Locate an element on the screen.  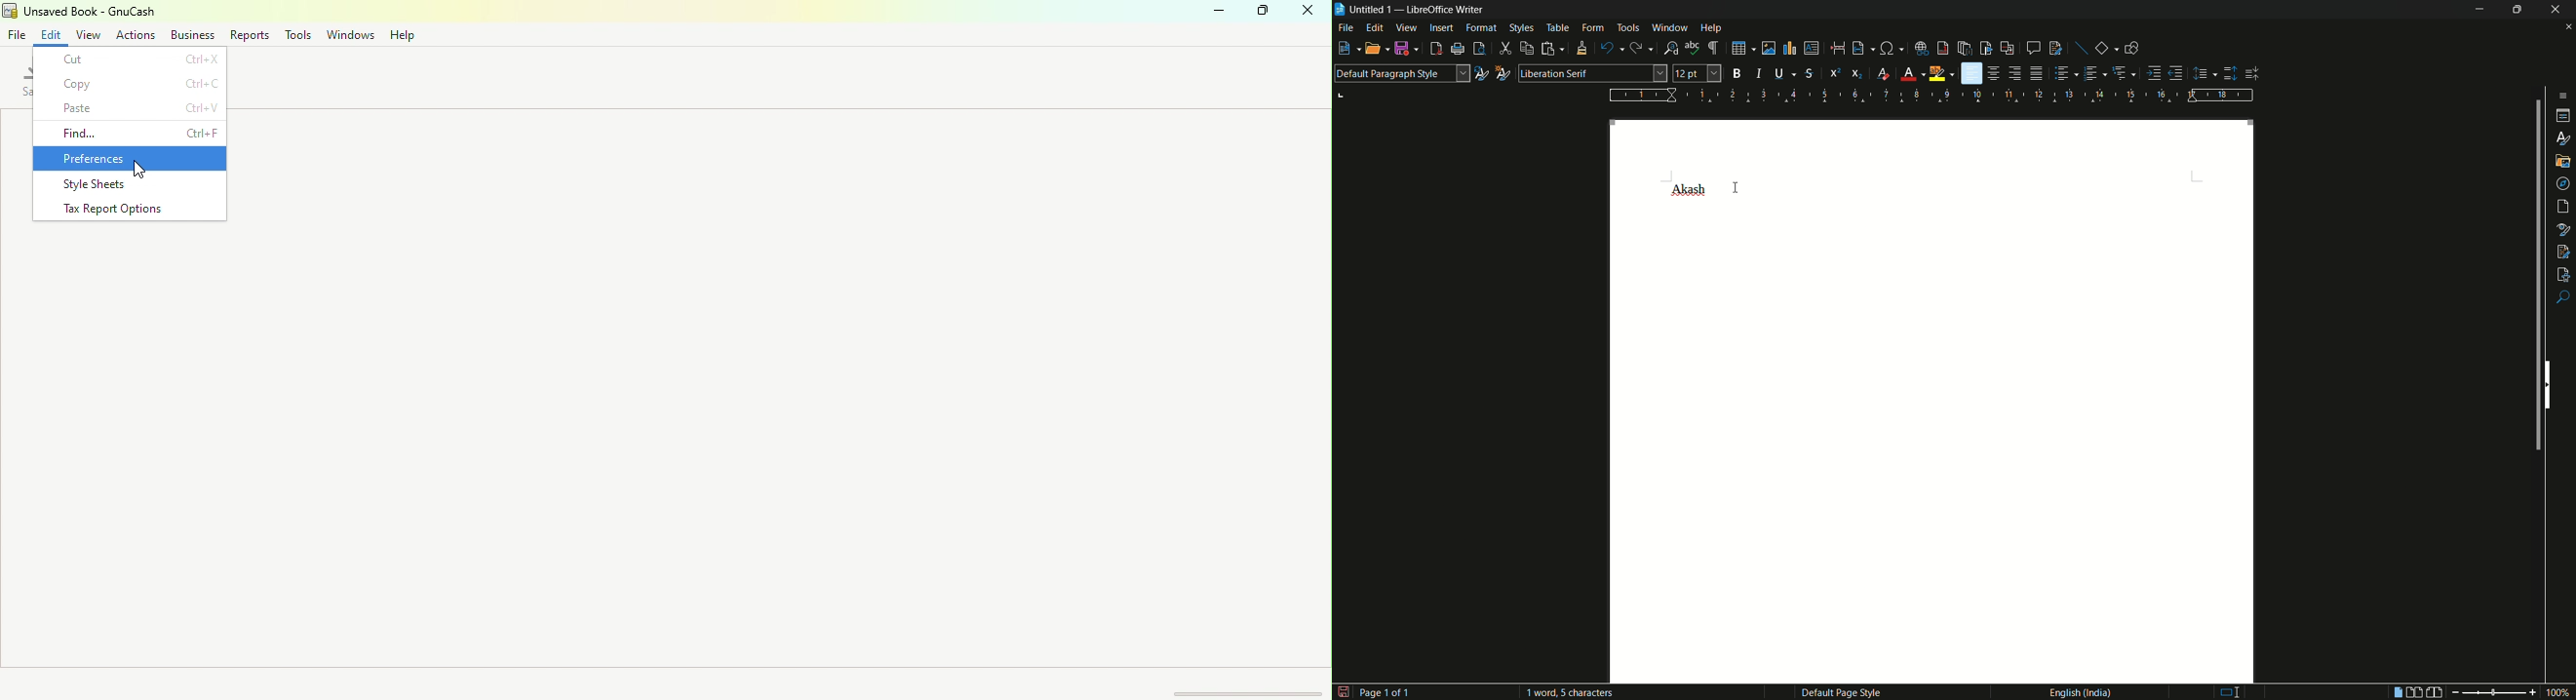
font name is located at coordinates (1592, 73).